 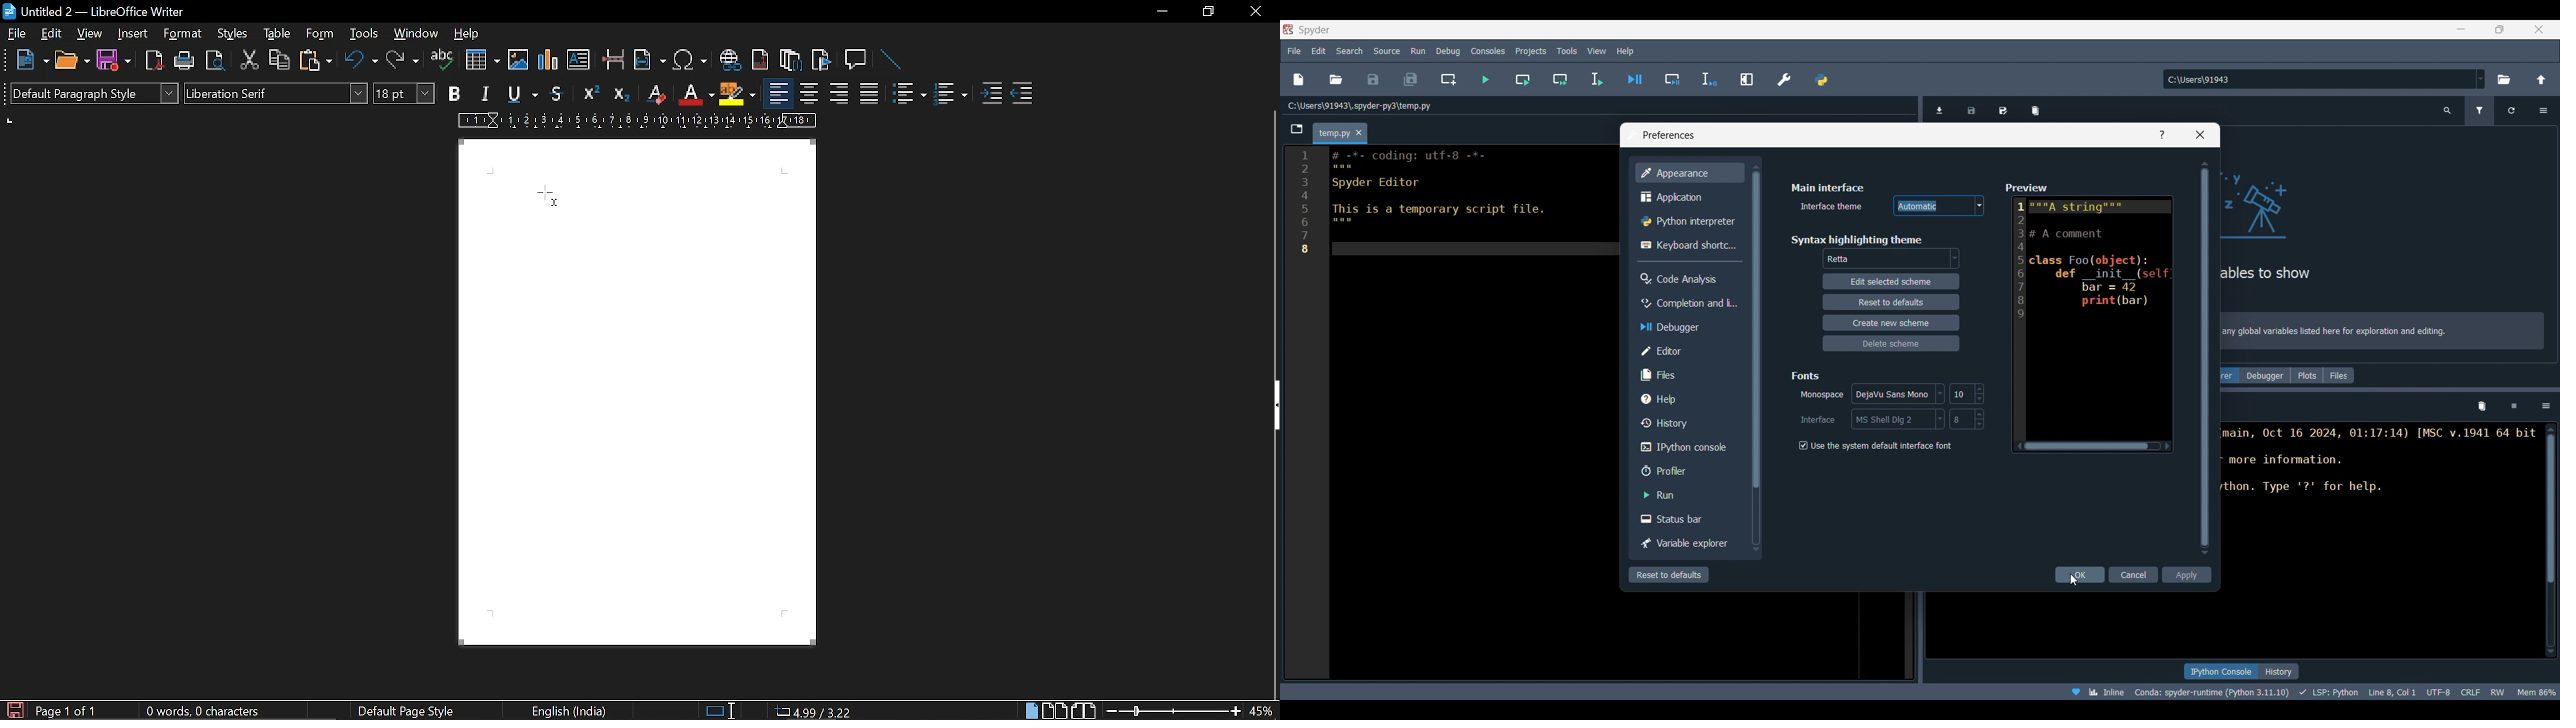 I want to click on info, so click(x=2384, y=333).